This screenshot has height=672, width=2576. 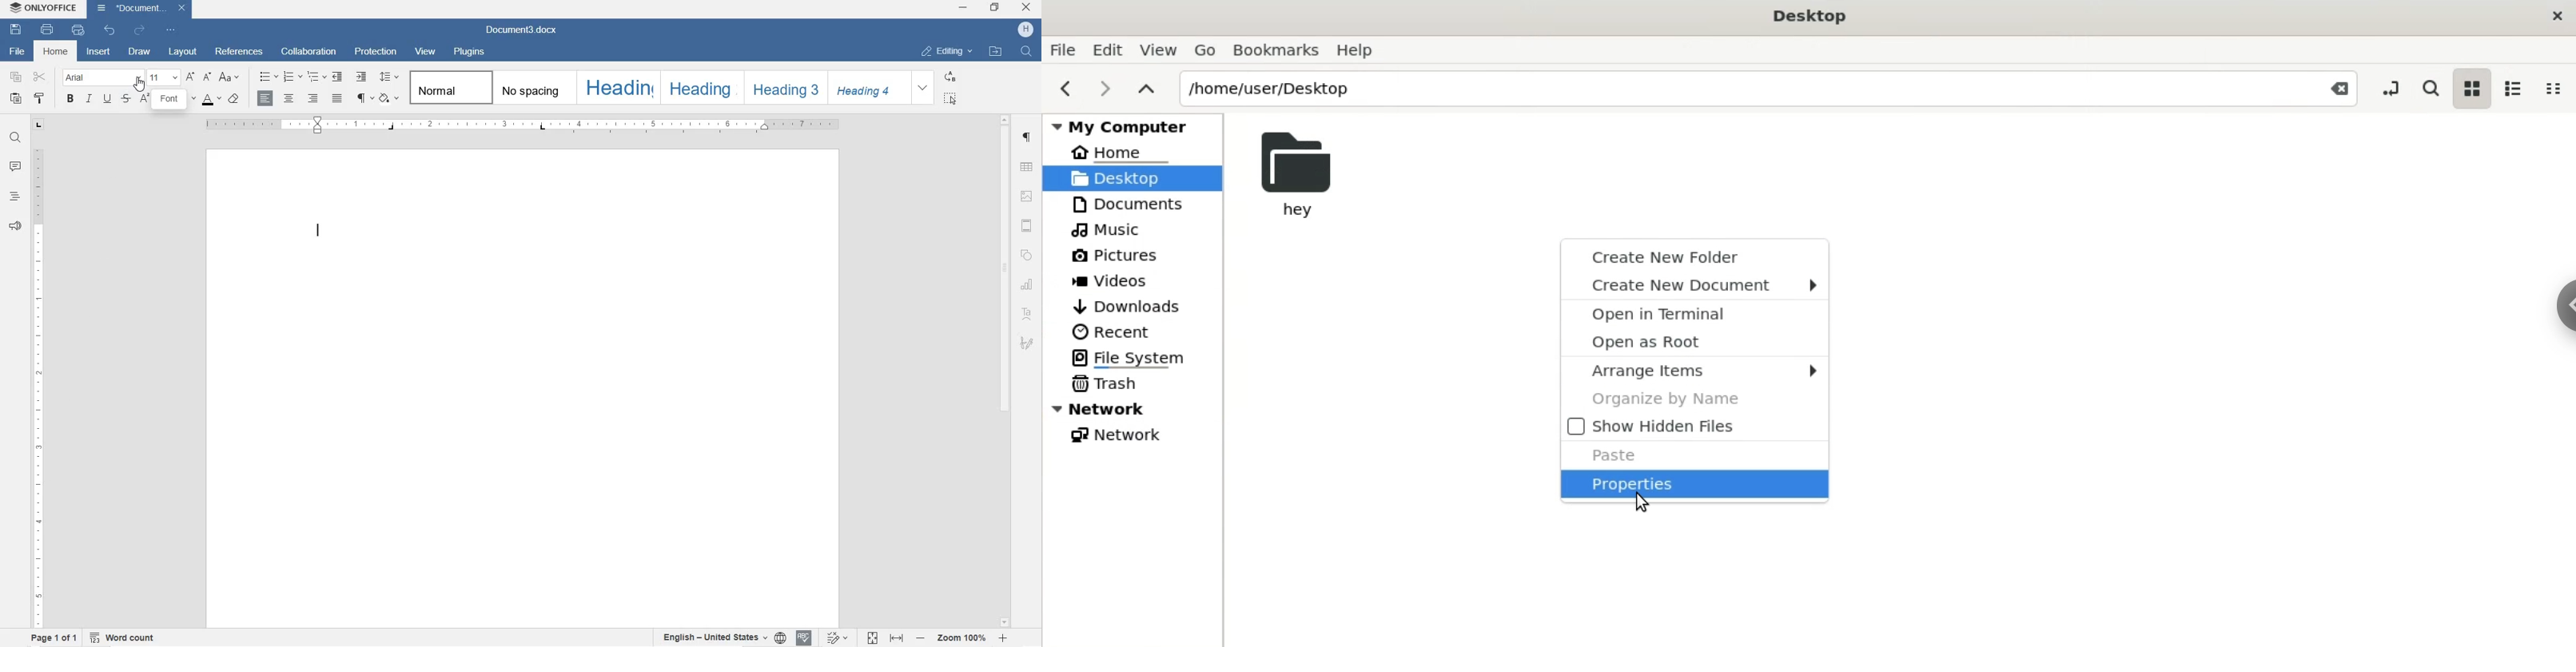 What do you see at coordinates (1136, 408) in the screenshot?
I see `network` at bounding box center [1136, 408].